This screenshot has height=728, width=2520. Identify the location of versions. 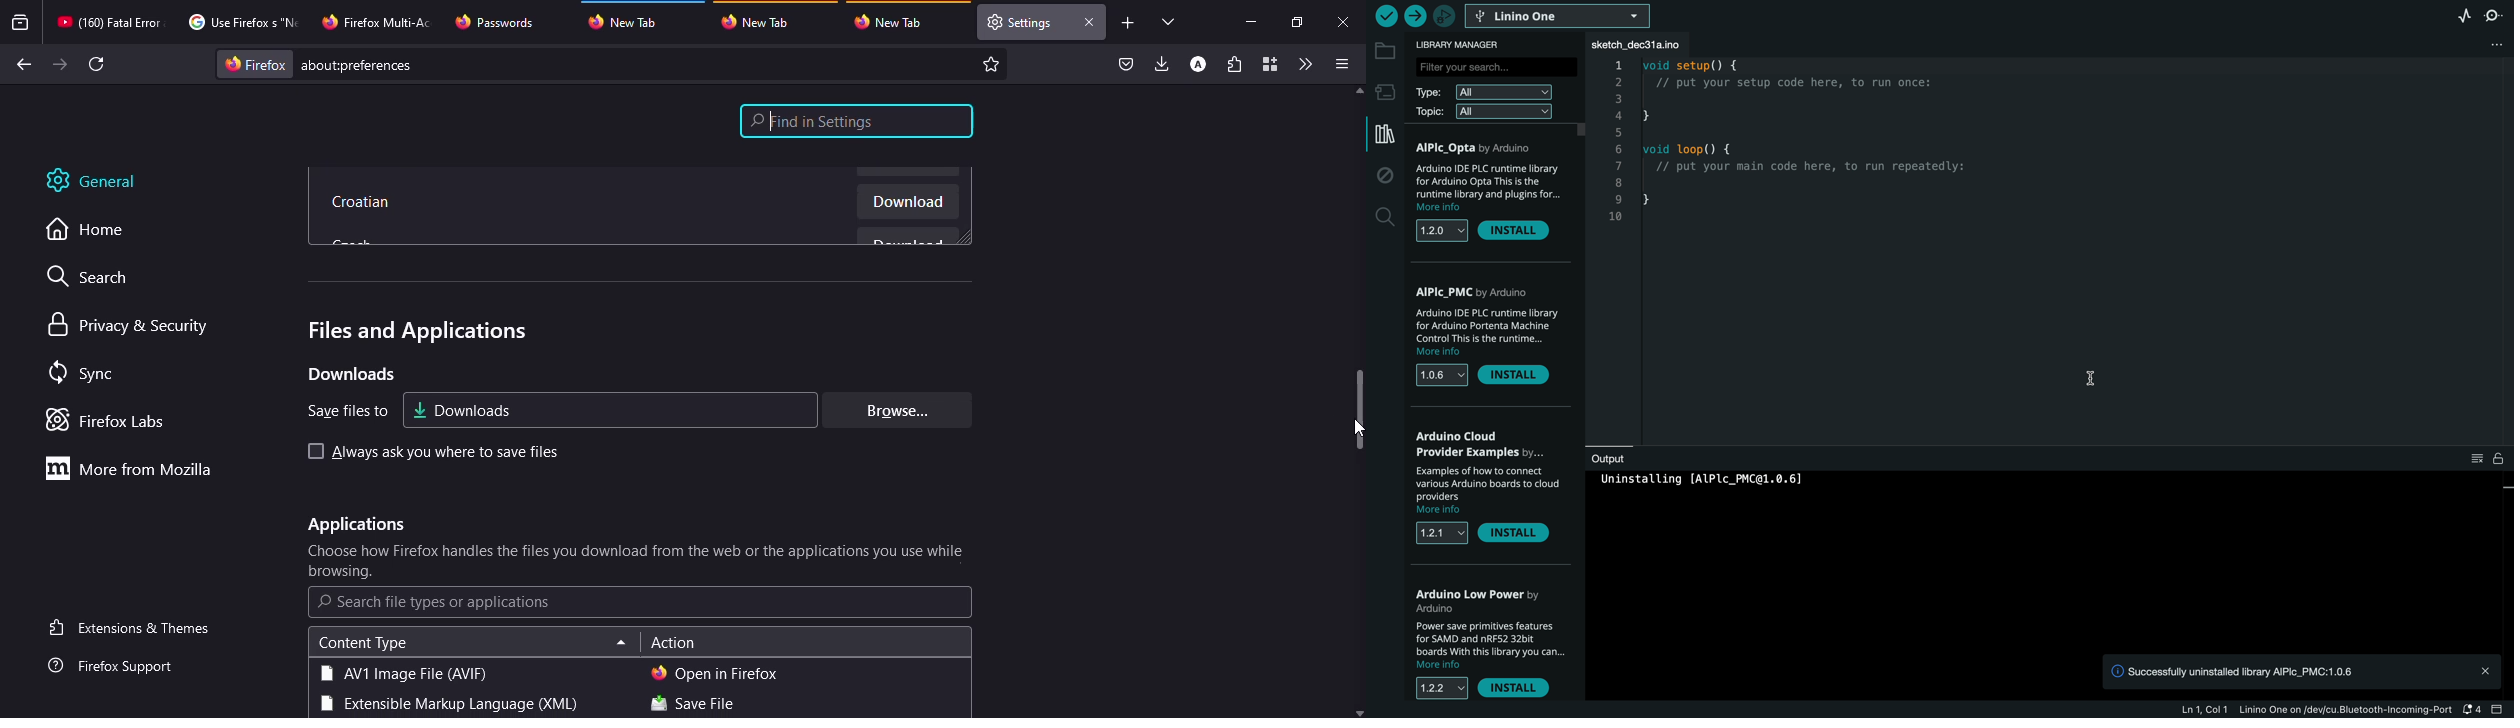
(1442, 375).